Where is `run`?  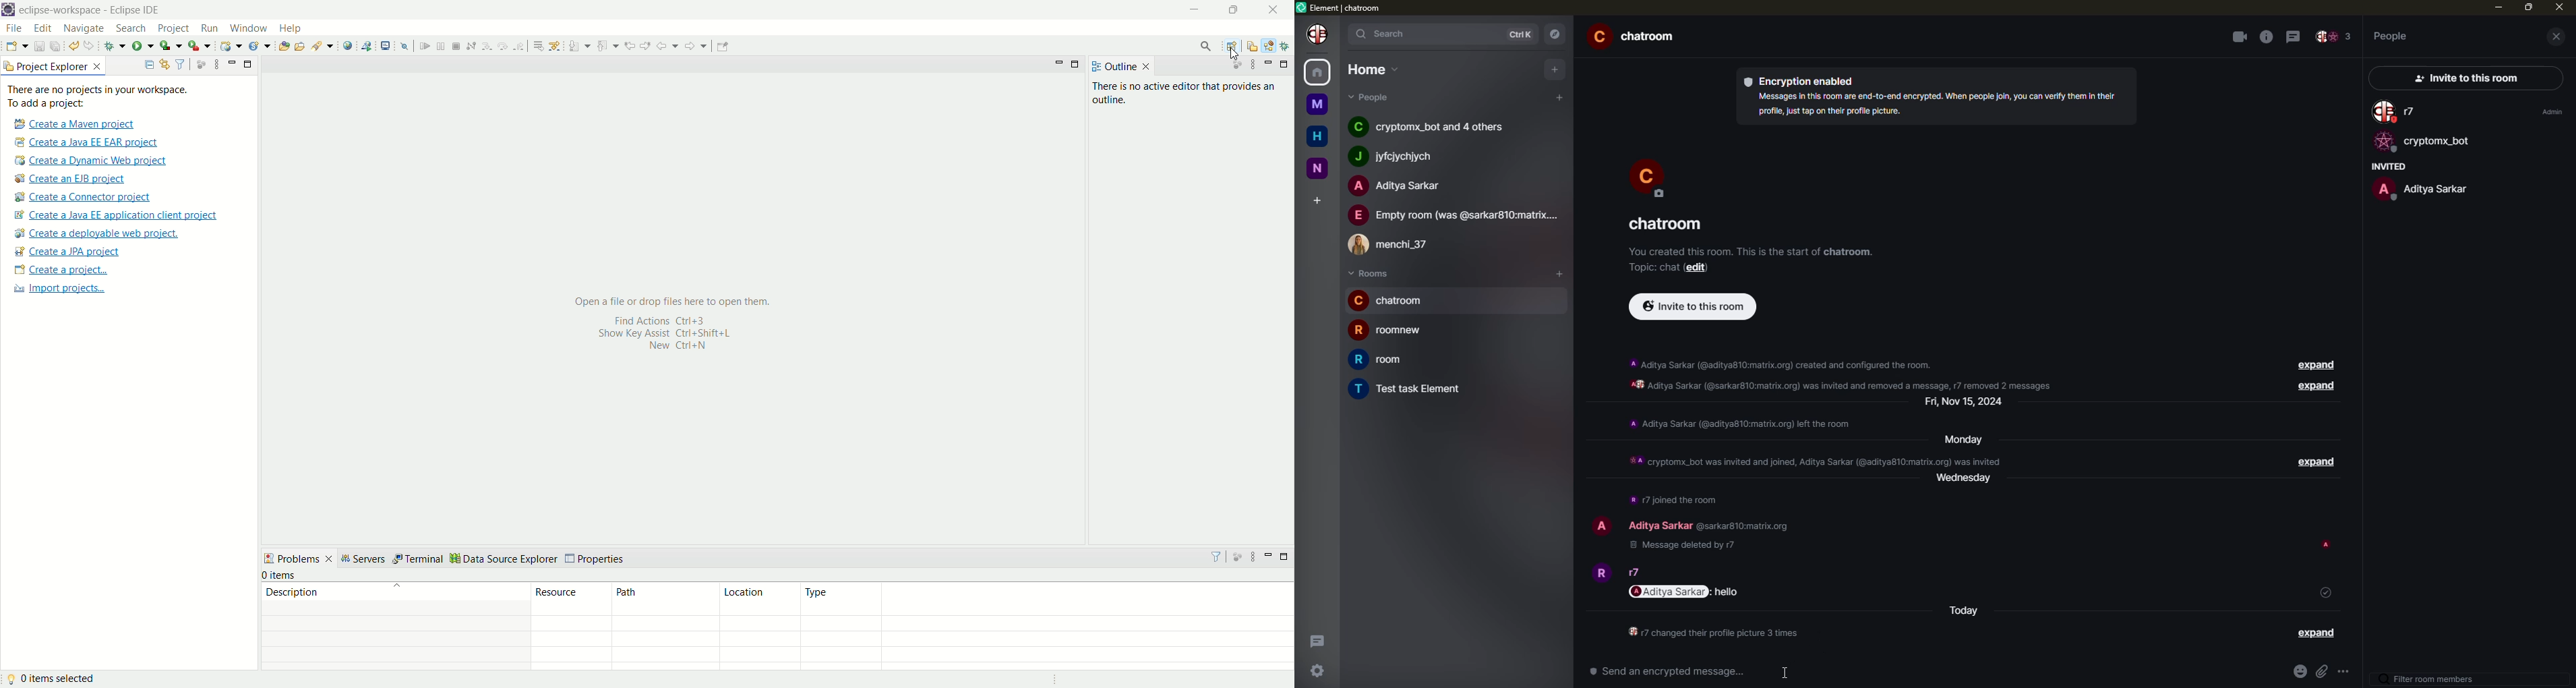 run is located at coordinates (144, 47).